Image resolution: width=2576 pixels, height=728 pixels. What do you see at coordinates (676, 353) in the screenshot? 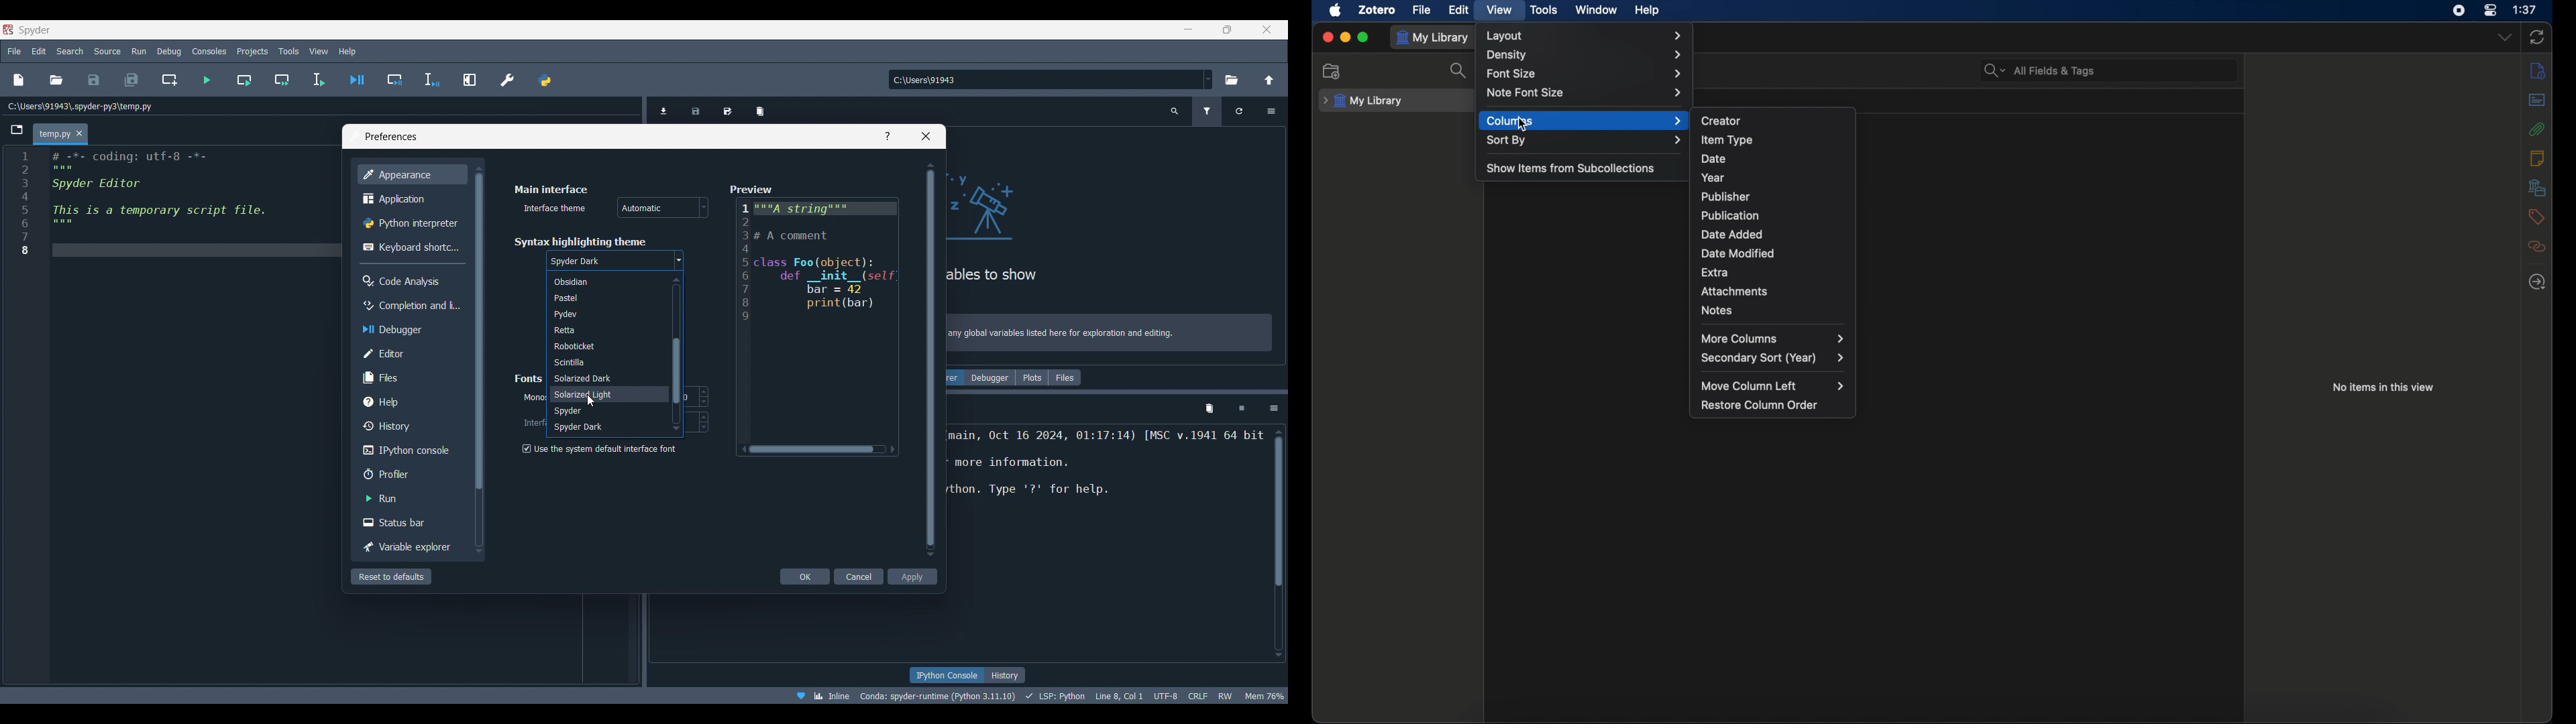
I see `Vertical slide bar` at bounding box center [676, 353].